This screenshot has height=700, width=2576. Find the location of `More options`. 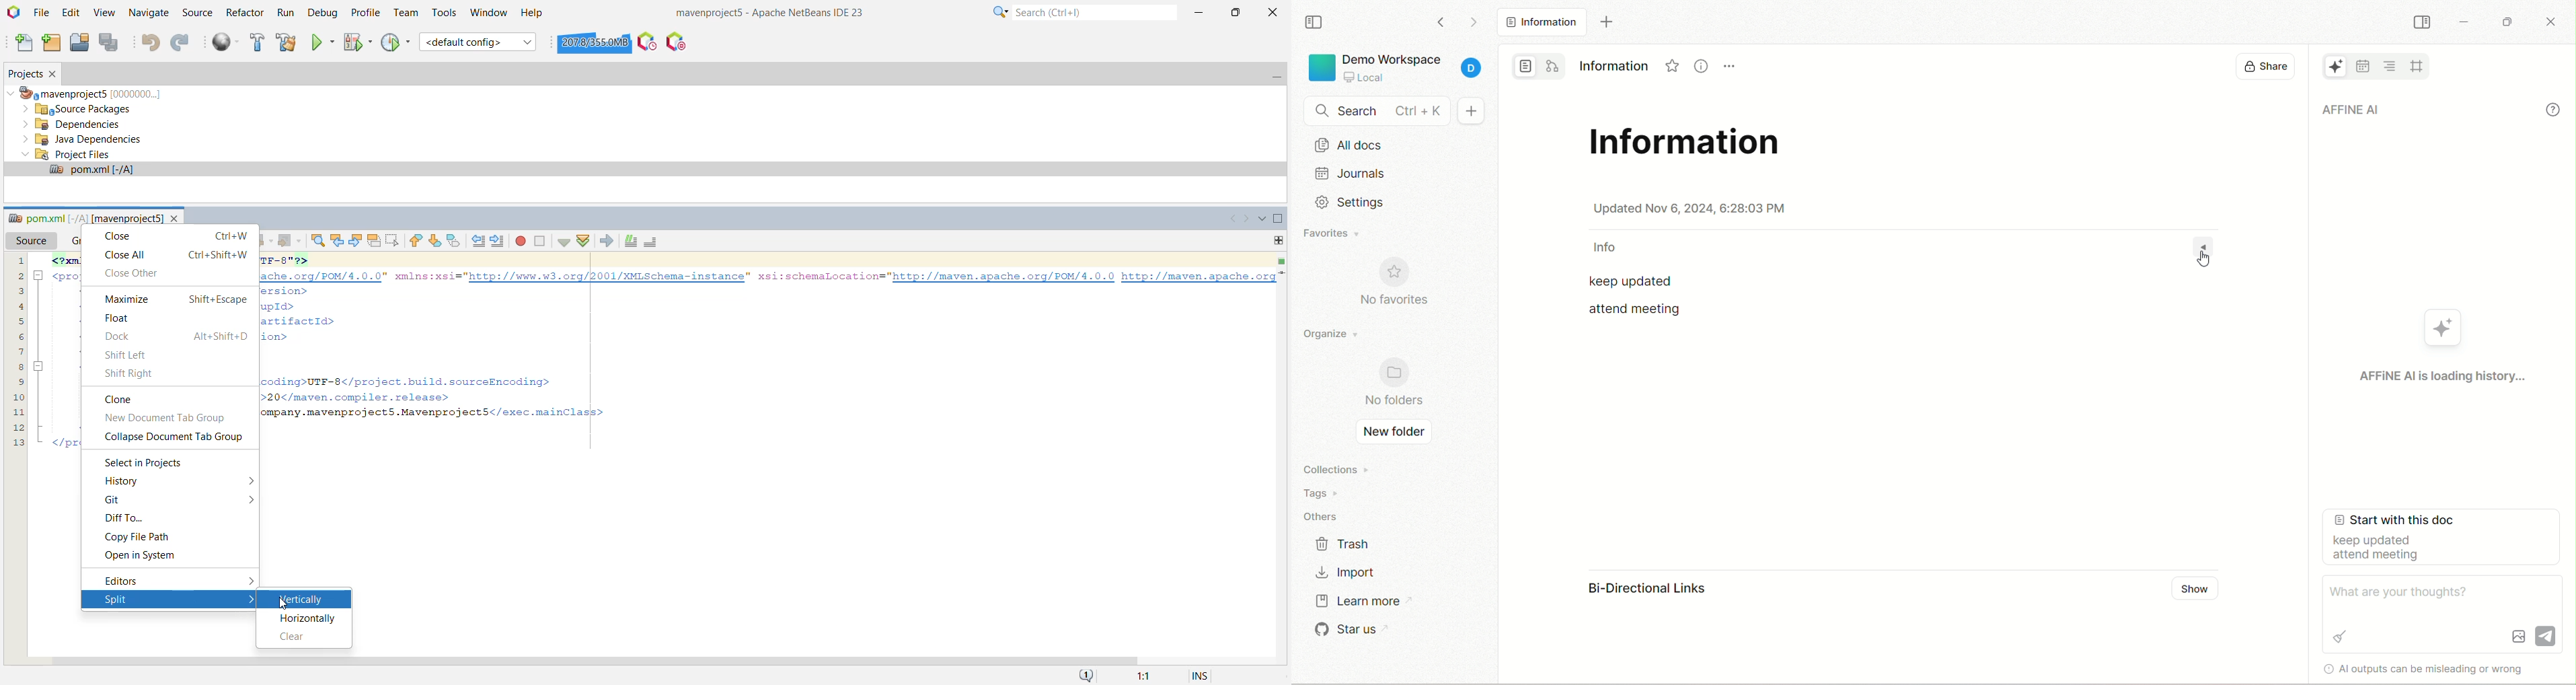

More options is located at coordinates (245, 480).